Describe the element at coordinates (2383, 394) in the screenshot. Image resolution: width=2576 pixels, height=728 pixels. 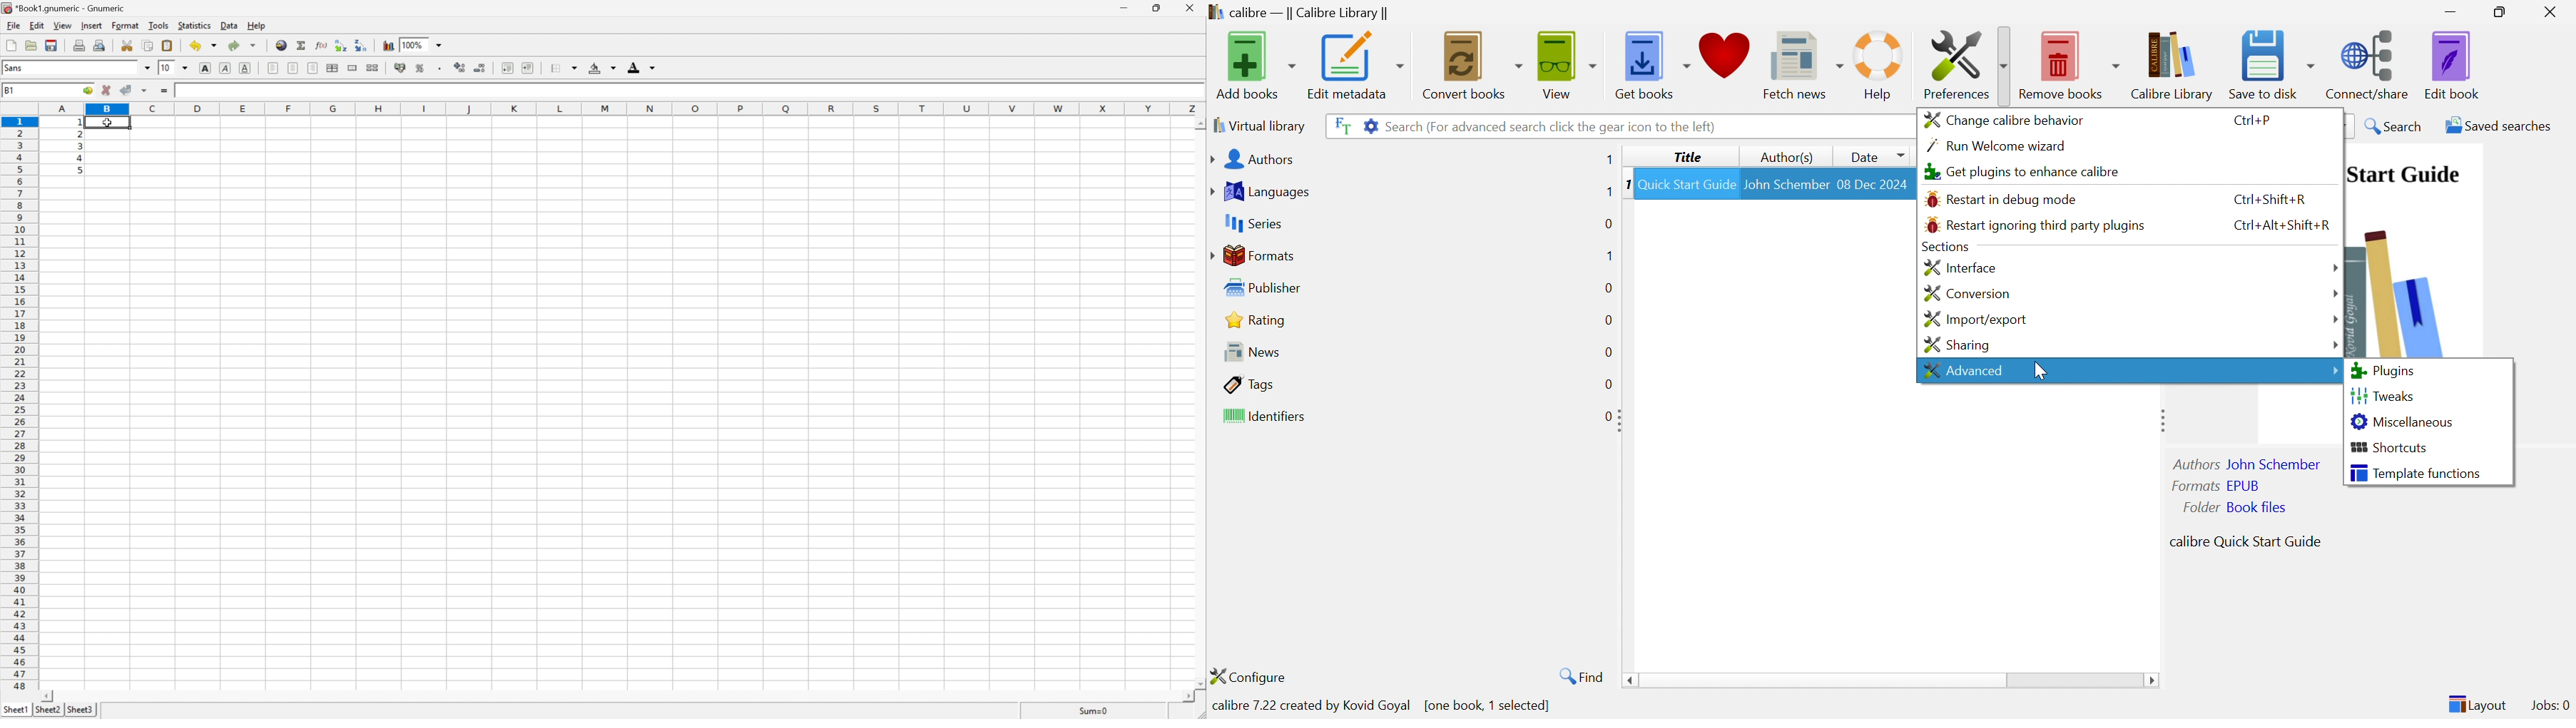
I see `Tweaks` at that location.